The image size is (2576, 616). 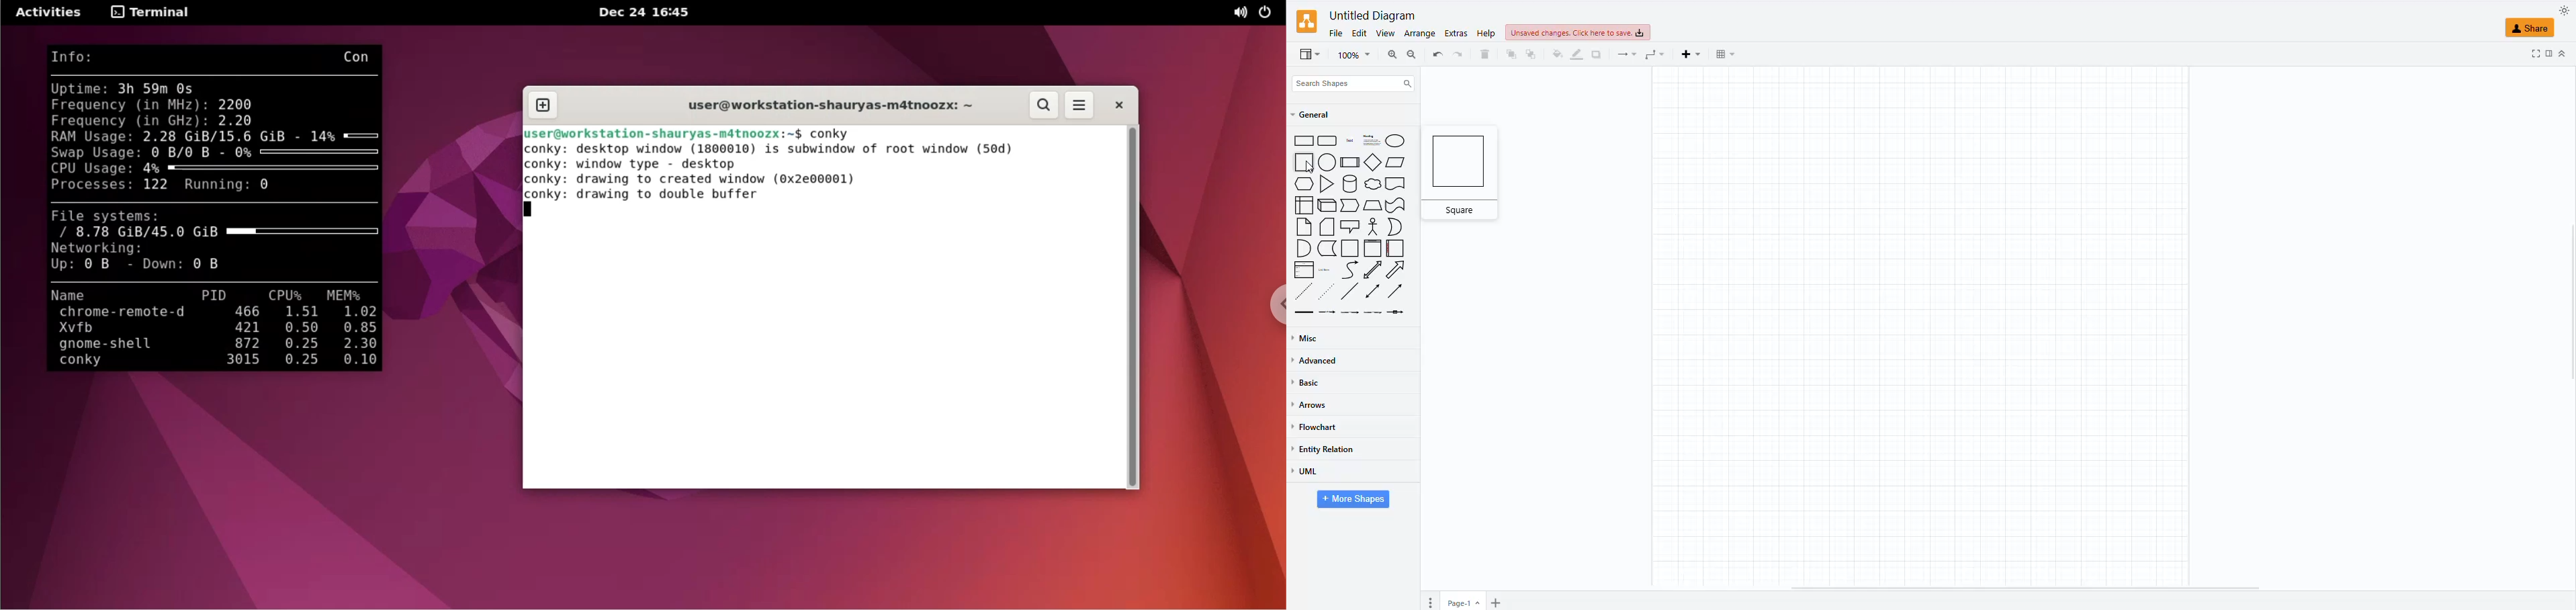 What do you see at coordinates (1396, 184) in the screenshot?
I see `document` at bounding box center [1396, 184].